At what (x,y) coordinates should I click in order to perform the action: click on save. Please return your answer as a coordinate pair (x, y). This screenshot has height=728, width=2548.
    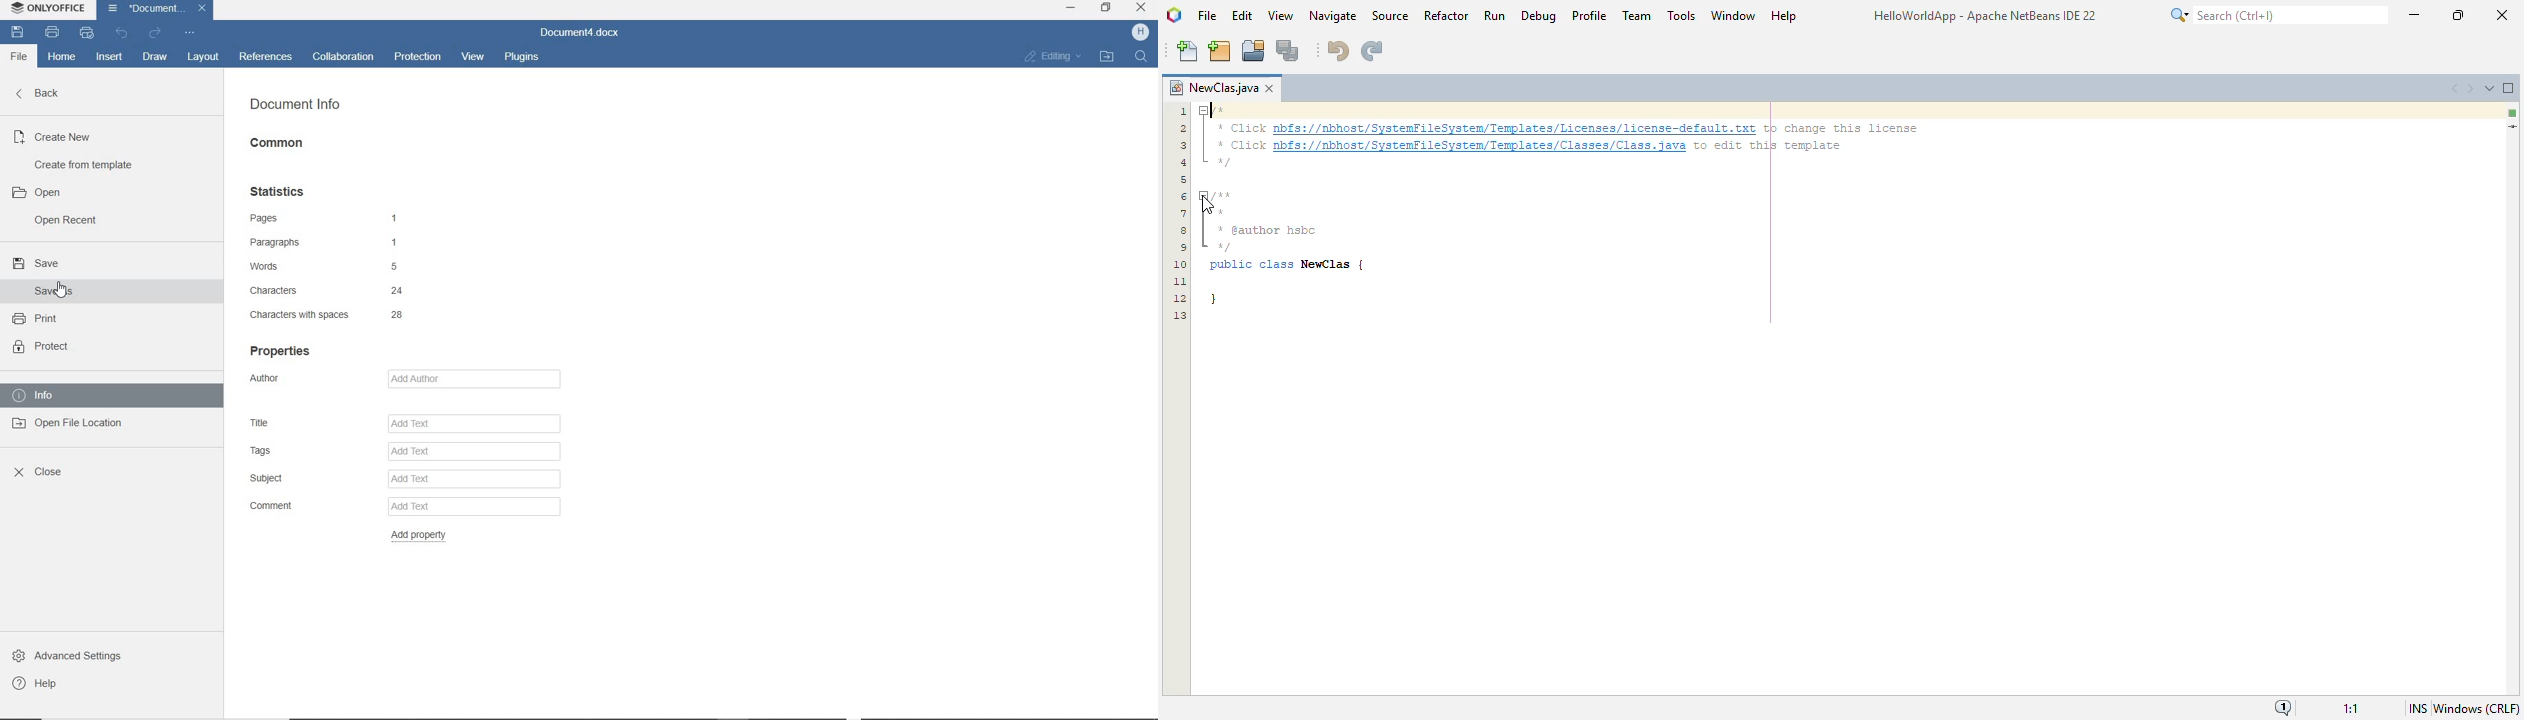
    Looking at the image, I should click on (16, 33).